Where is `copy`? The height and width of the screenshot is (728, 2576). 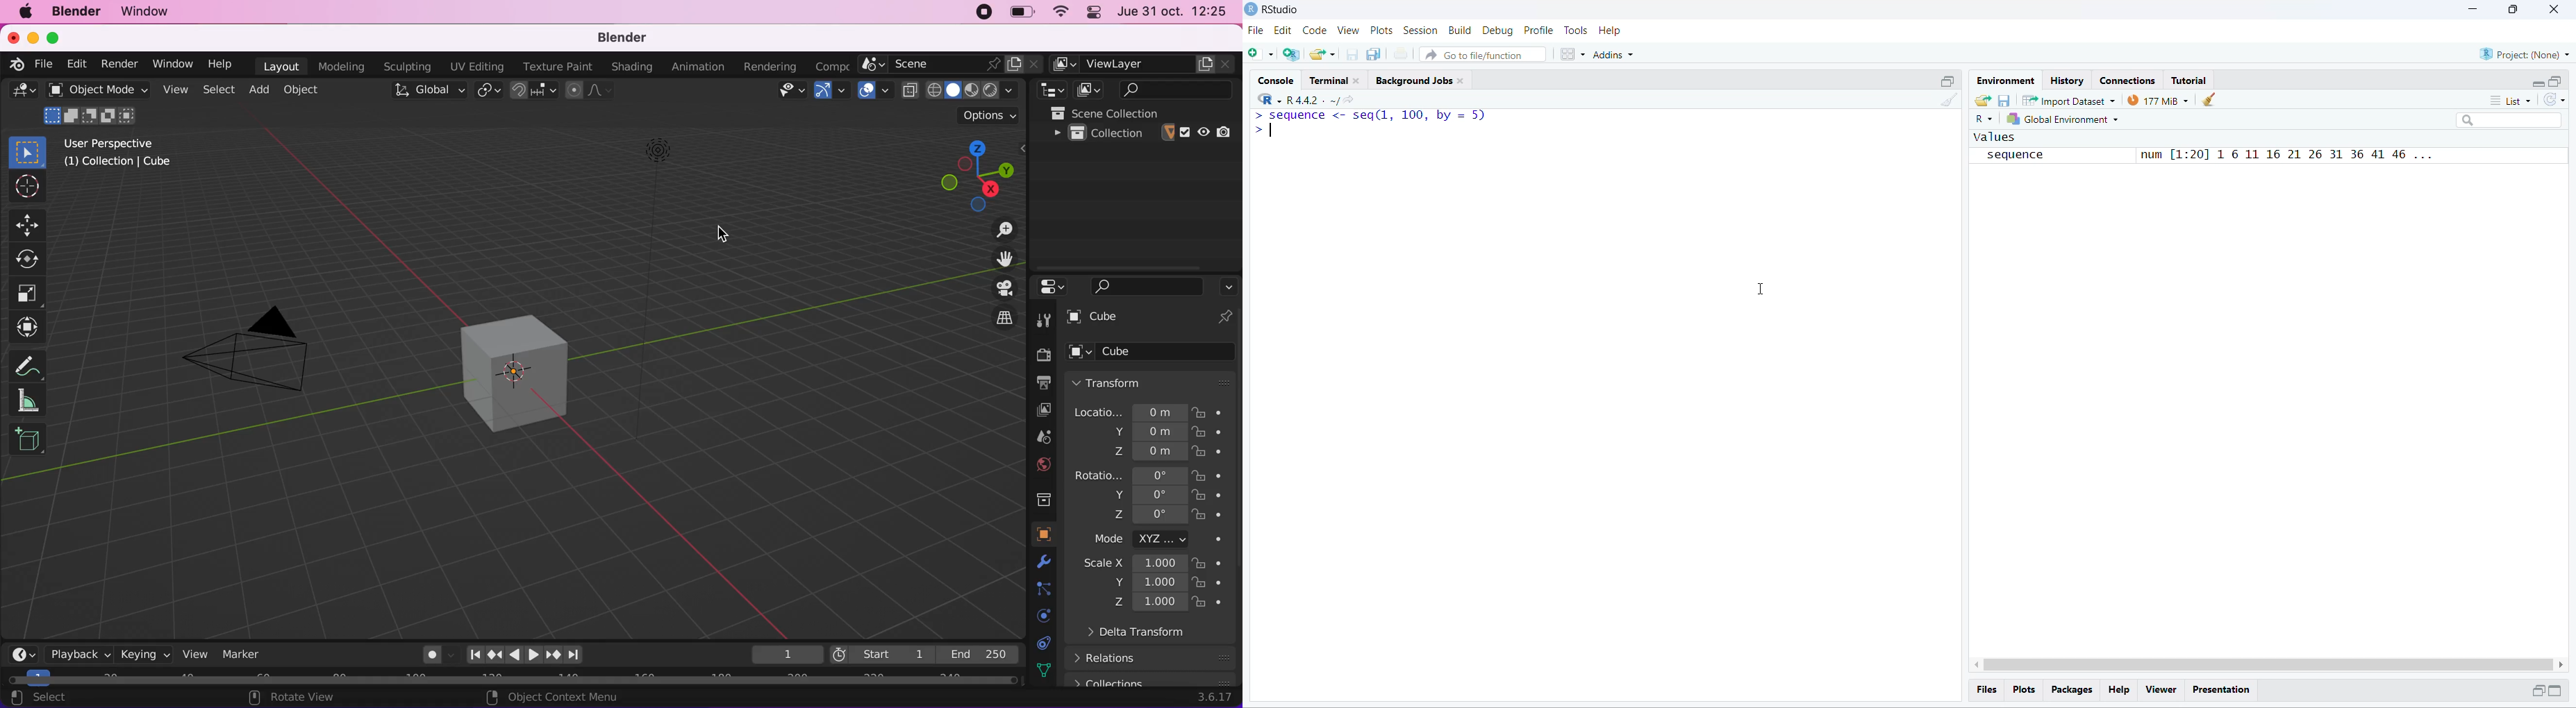
copy is located at coordinates (1374, 53).